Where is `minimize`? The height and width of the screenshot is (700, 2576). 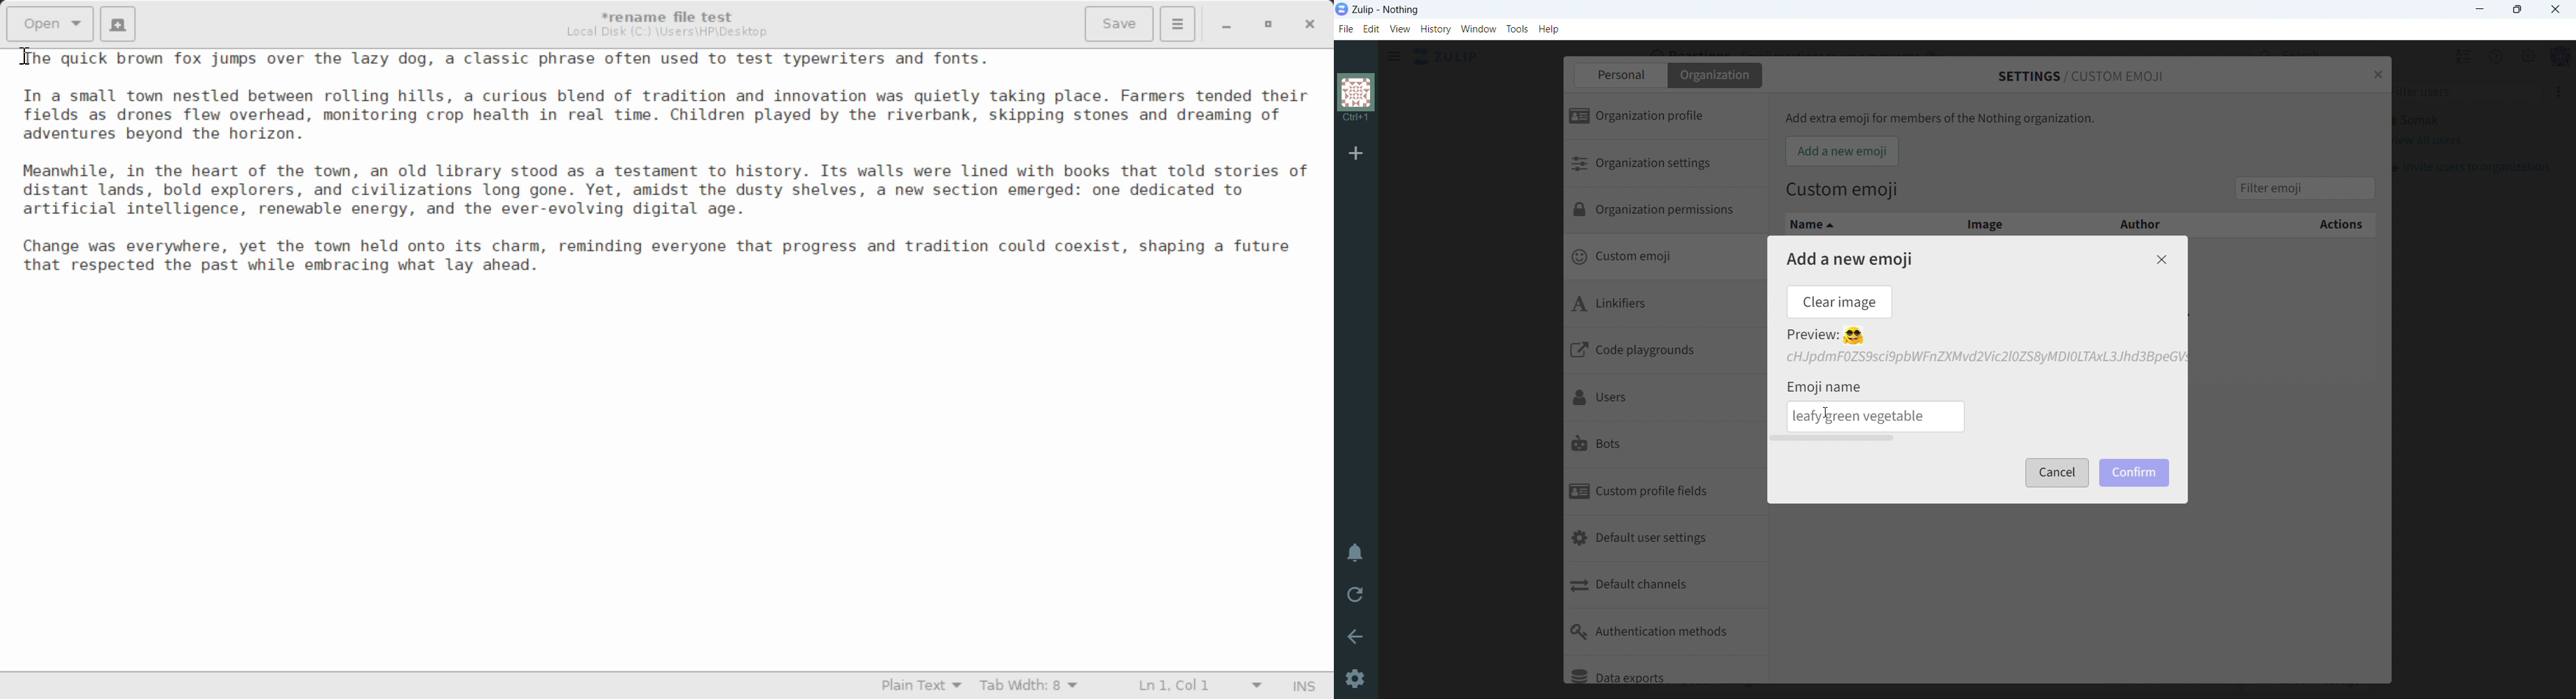
minimize is located at coordinates (2481, 9).